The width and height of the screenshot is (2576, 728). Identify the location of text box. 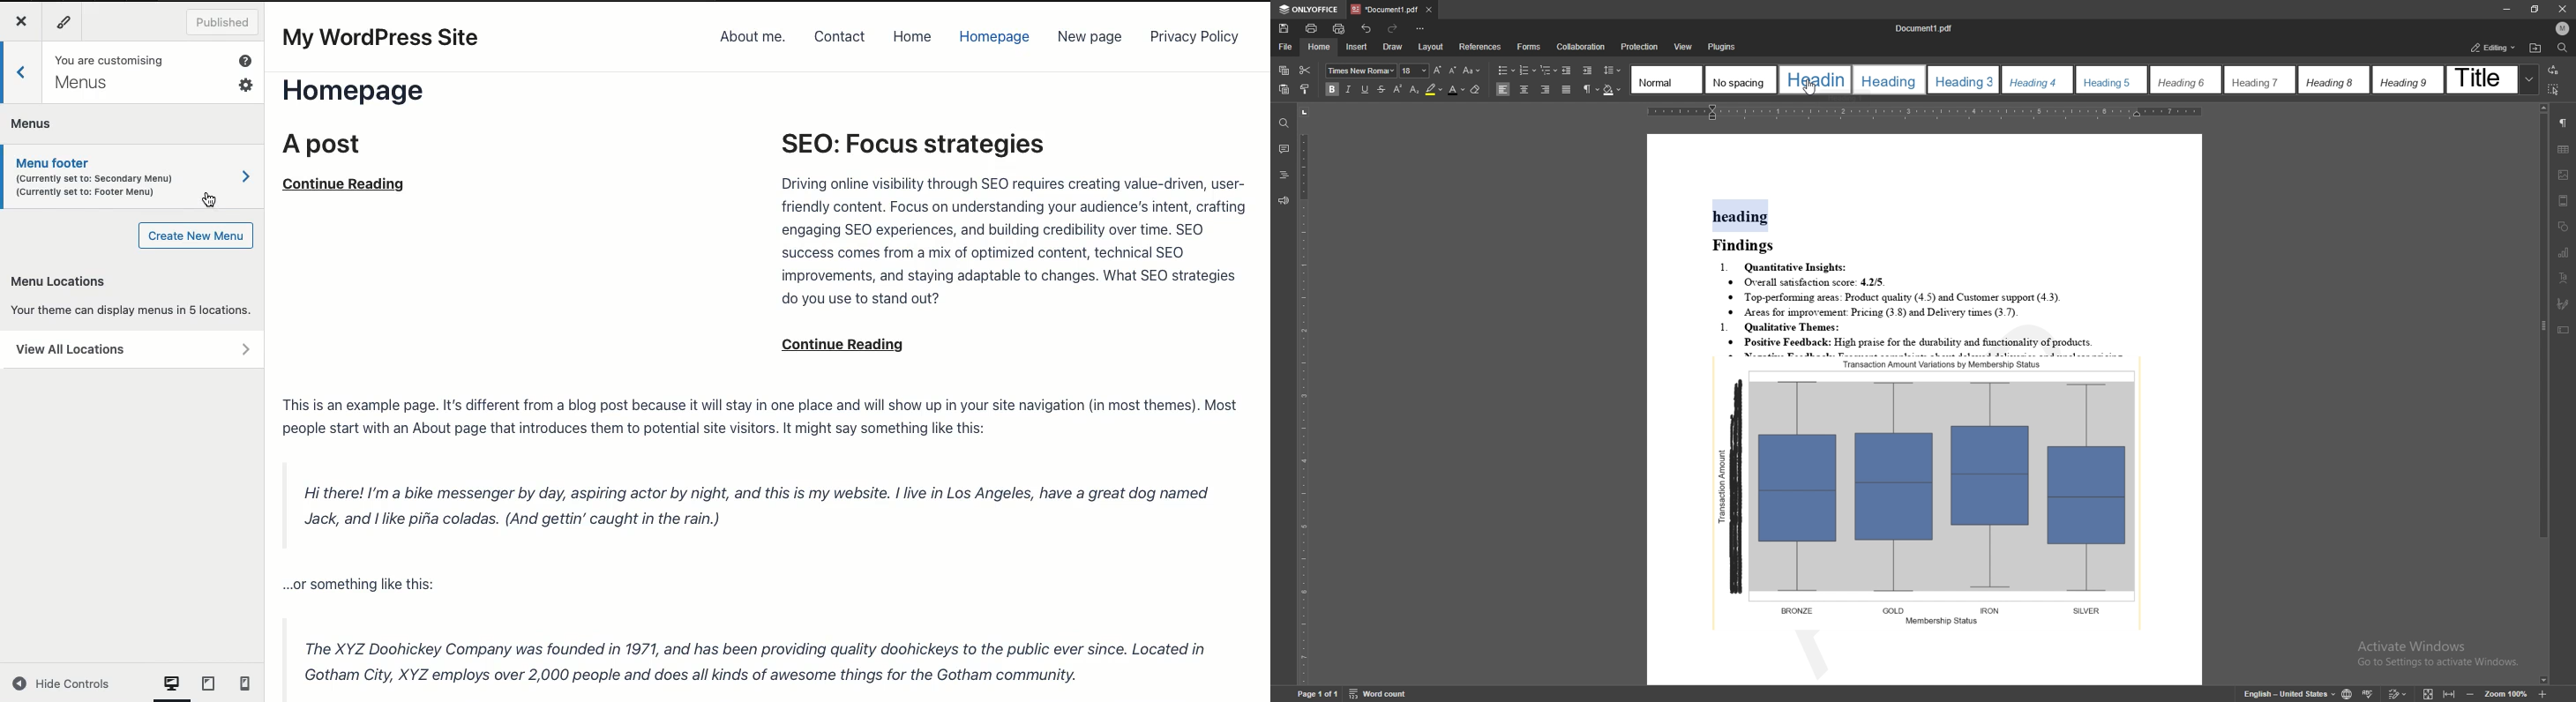
(2564, 331).